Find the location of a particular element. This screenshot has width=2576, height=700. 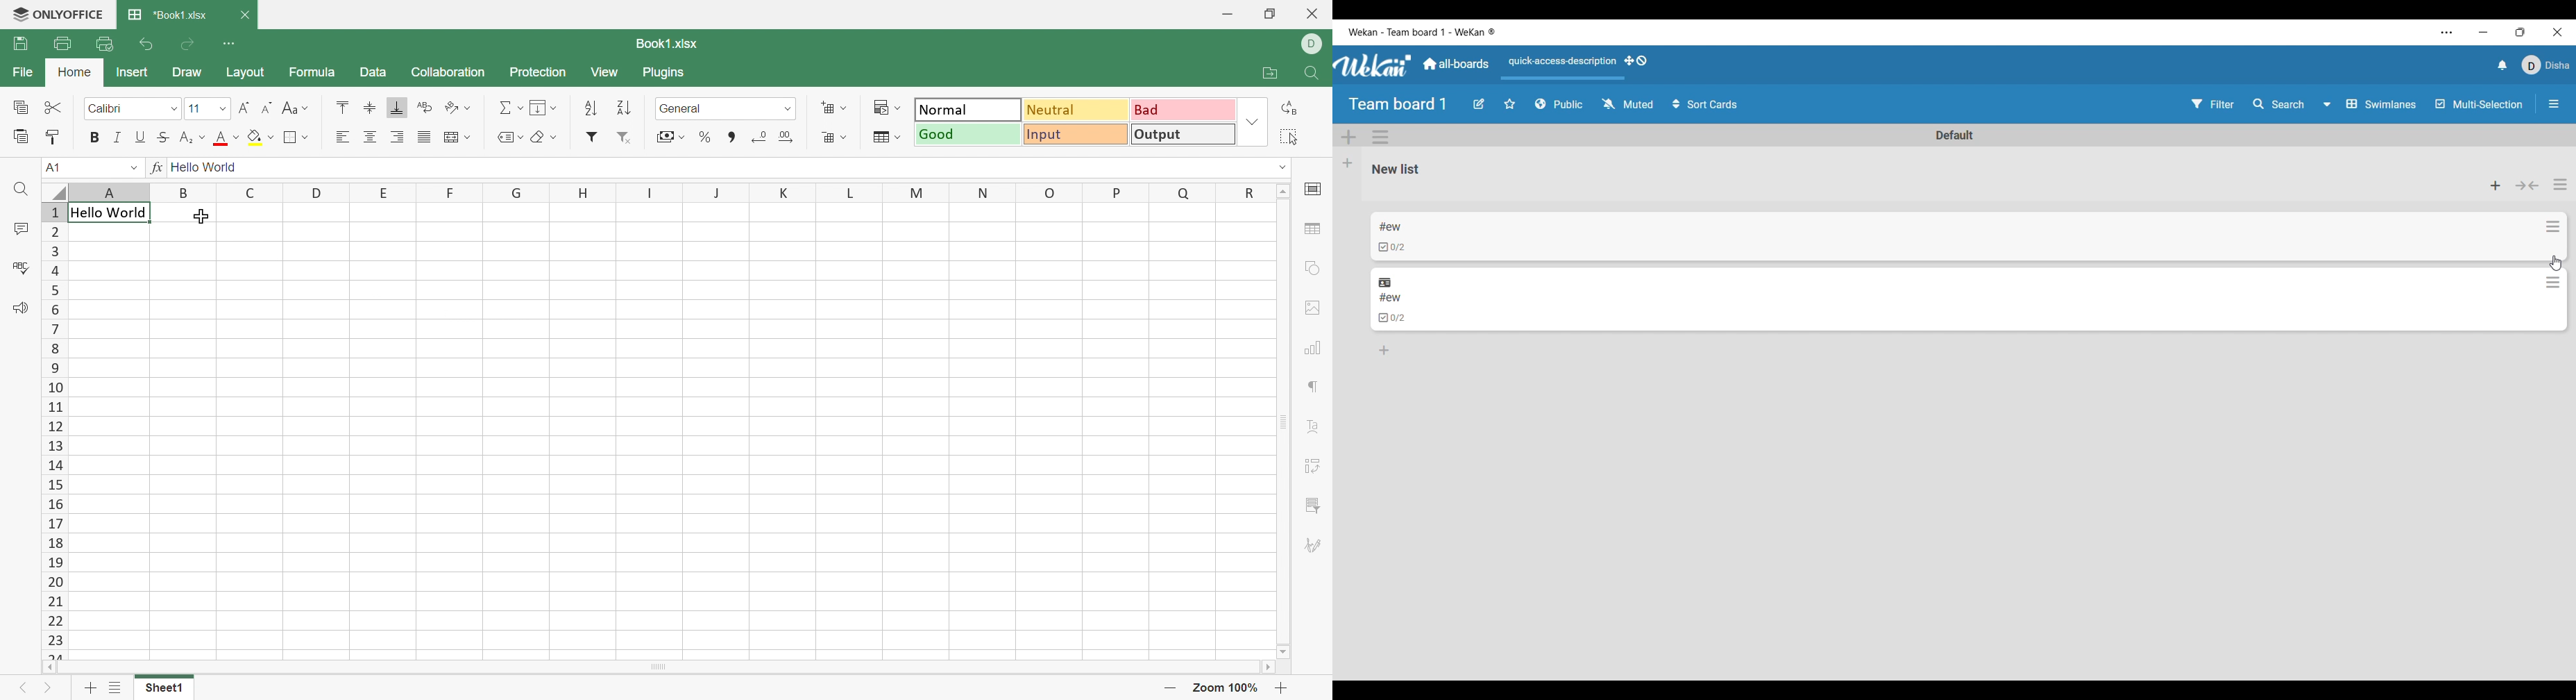

Quick print is located at coordinates (107, 44).